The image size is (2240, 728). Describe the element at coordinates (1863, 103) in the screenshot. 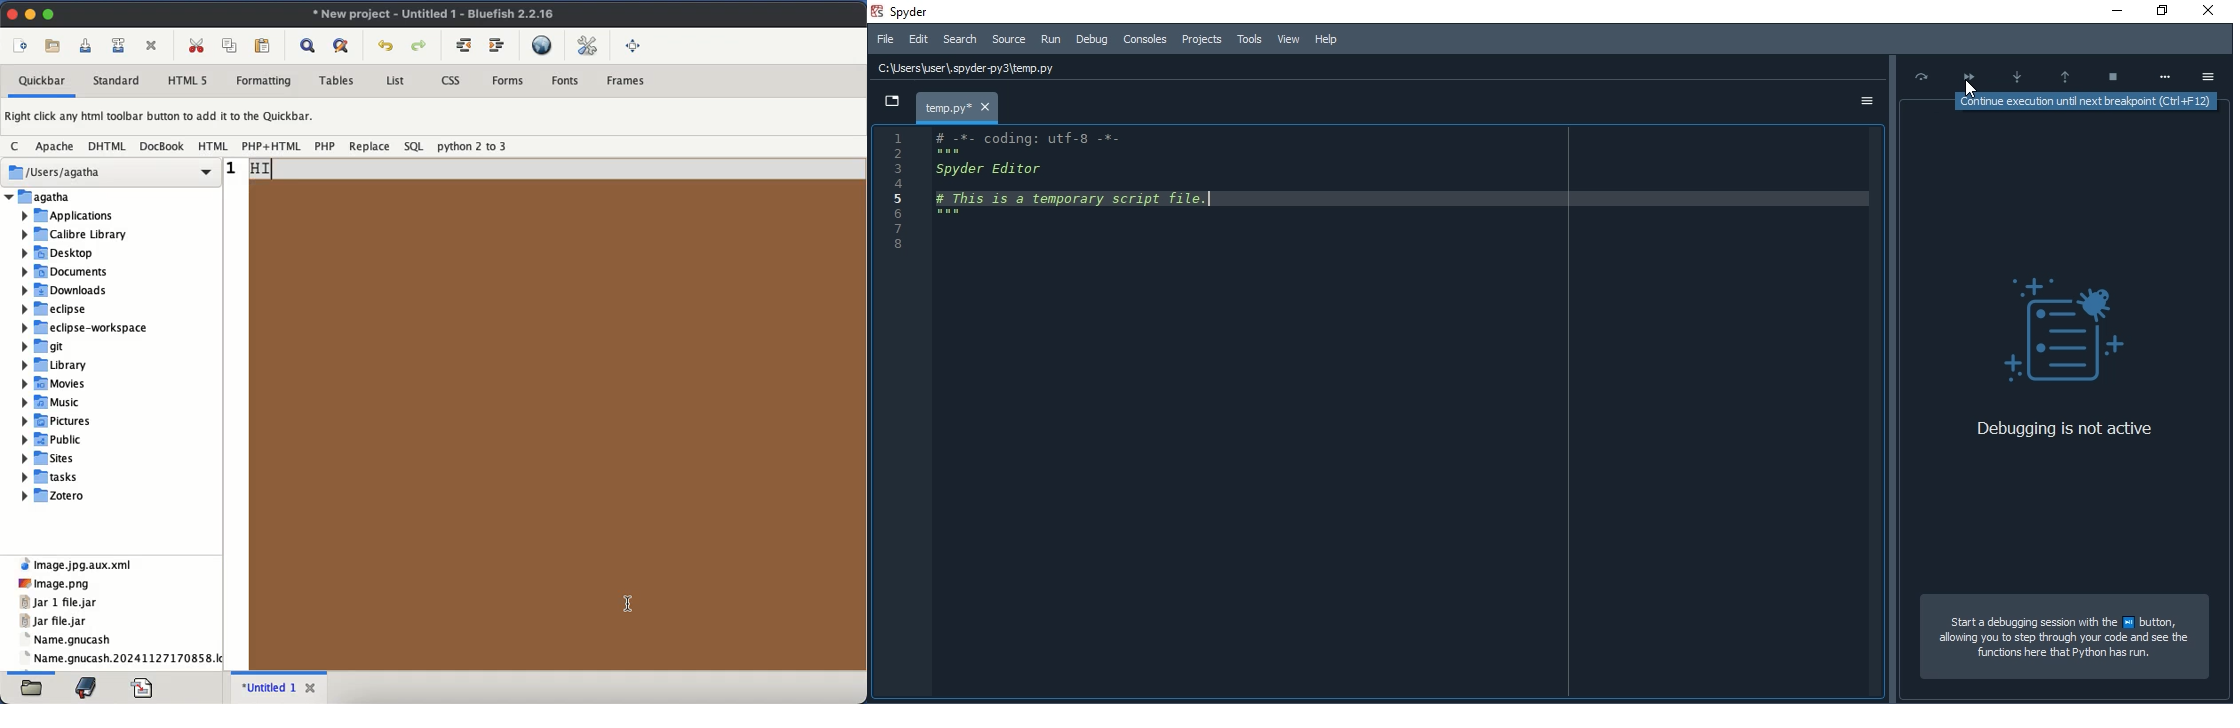

I see `options` at that location.